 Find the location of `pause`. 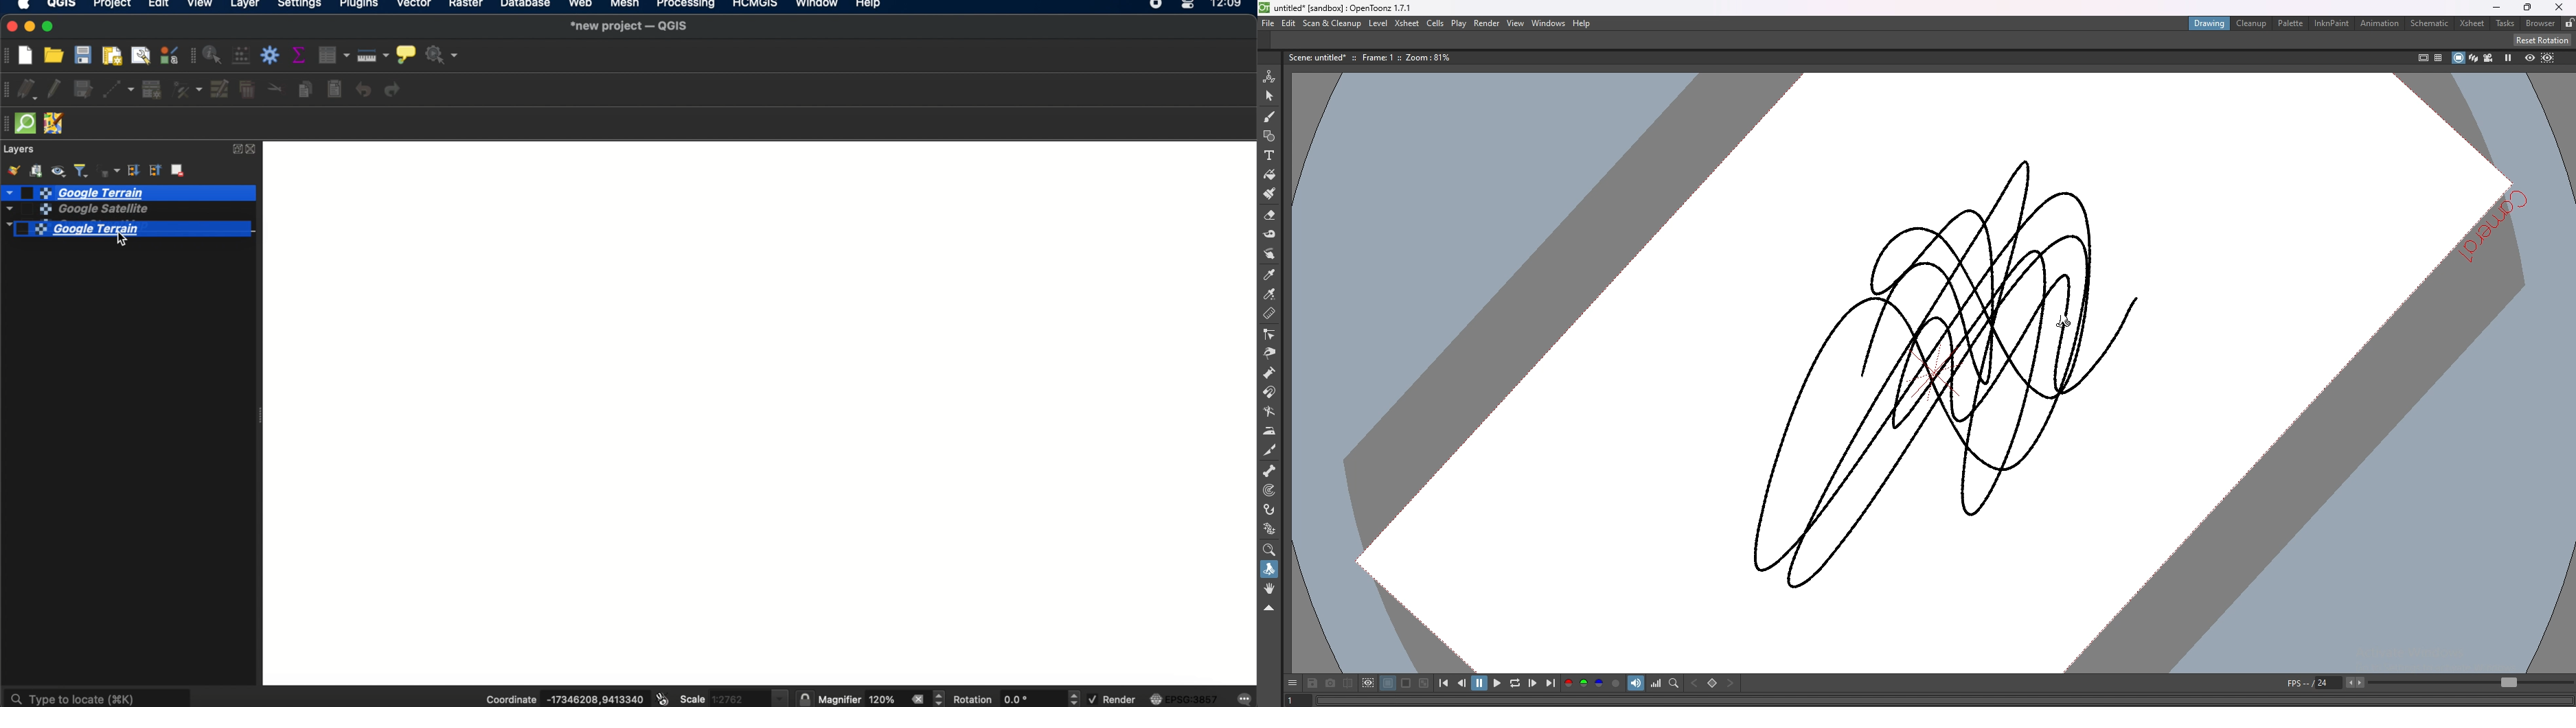

pause is located at coordinates (1481, 684).